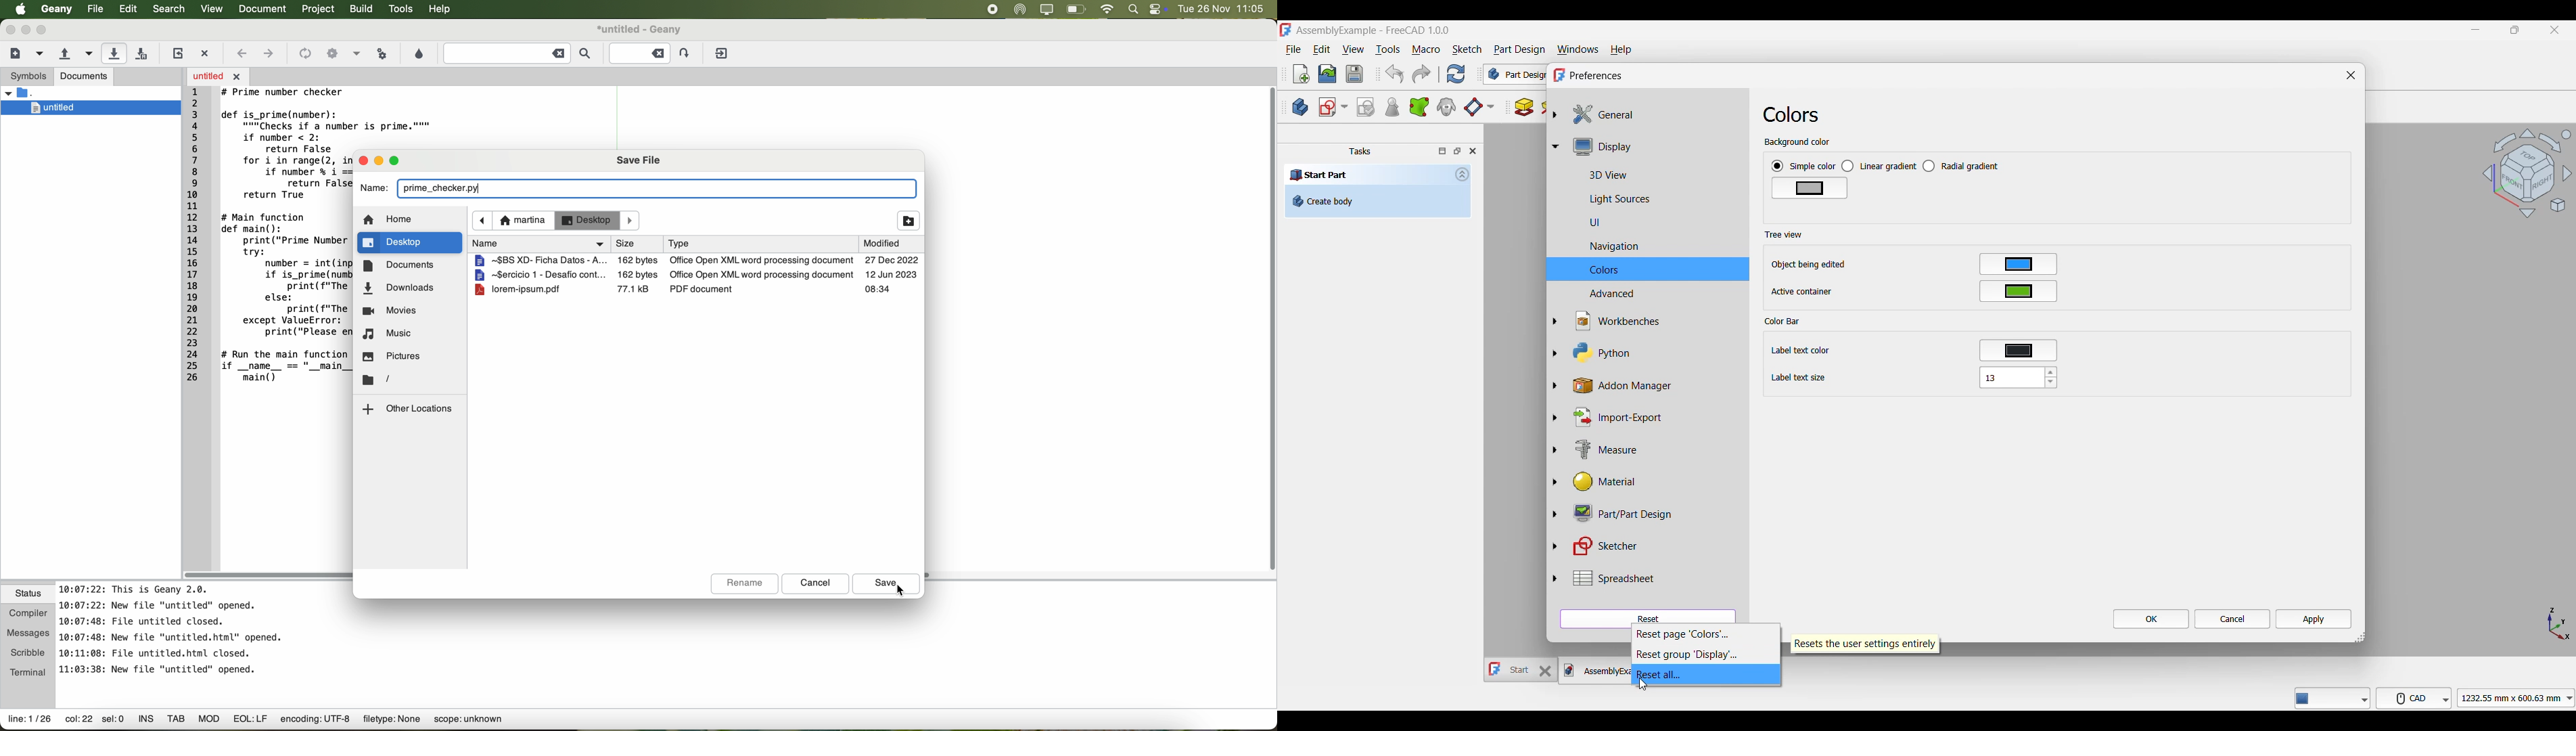  I want to click on location folder, so click(410, 380).